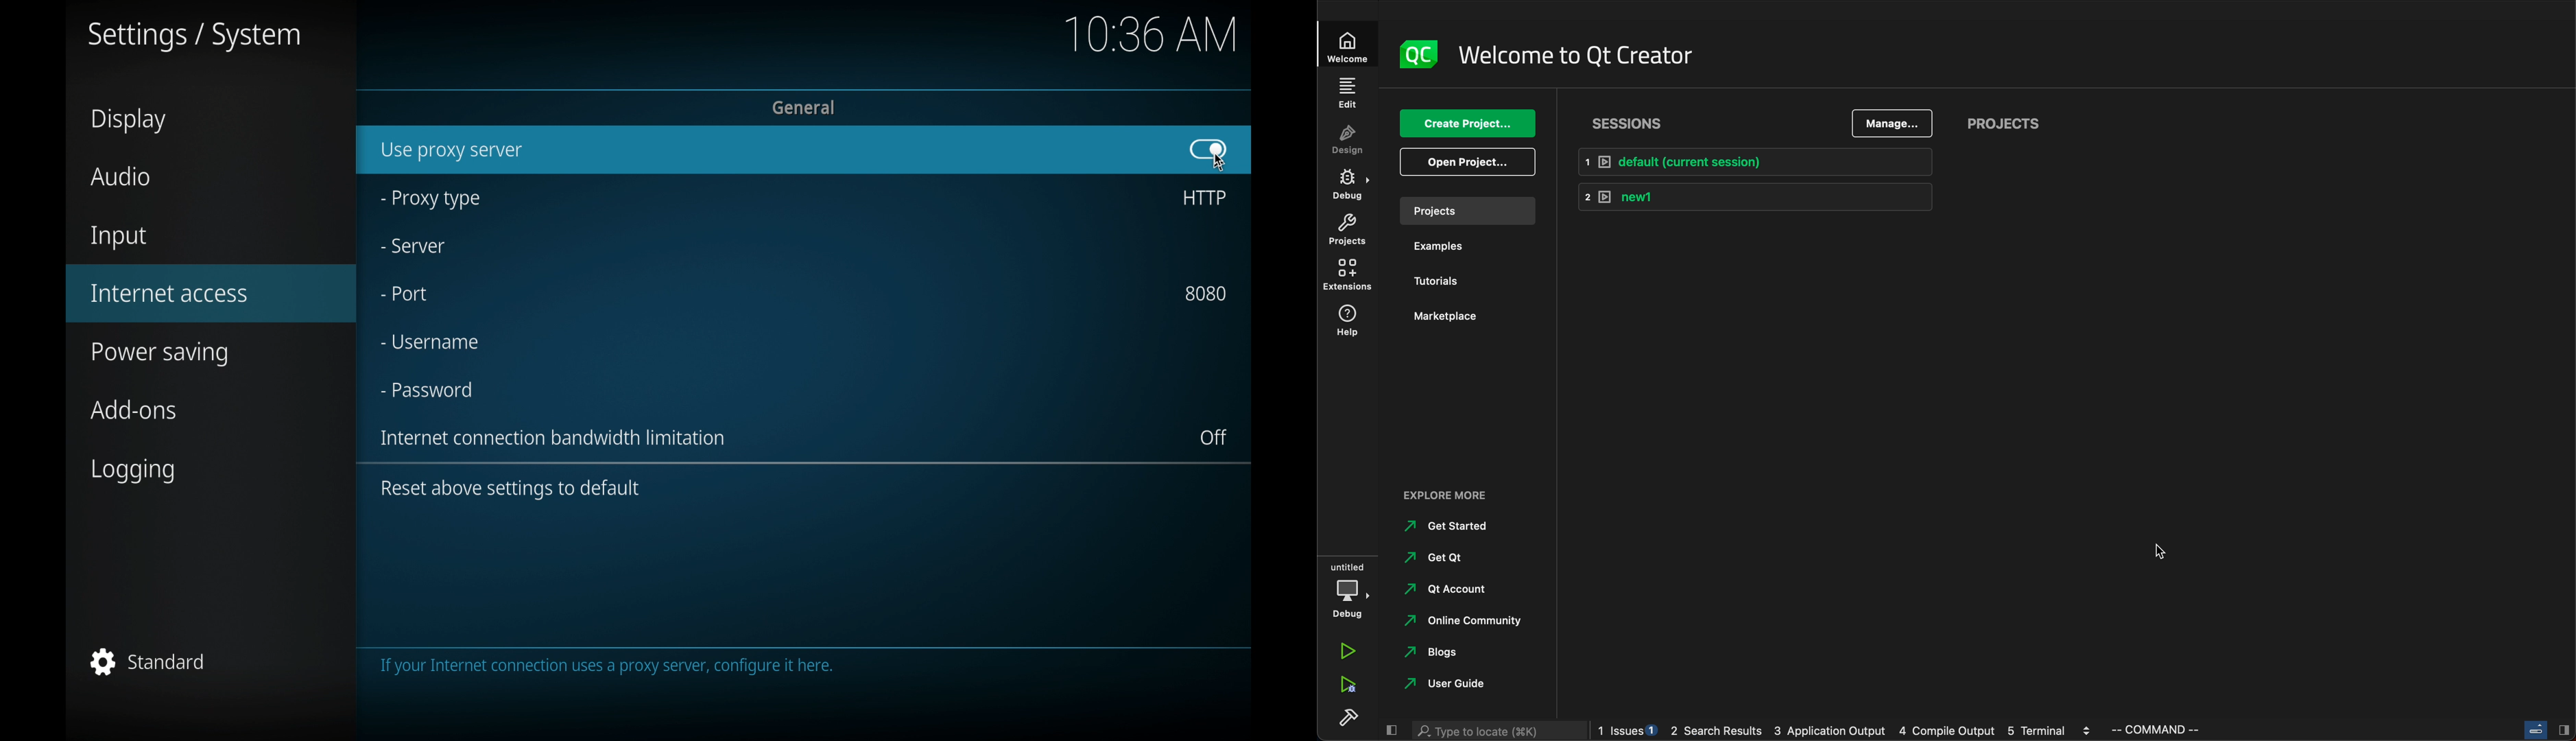 The width and height of the screenshot is (2576, 756). Describe the element at coordinates (1452, 527) in the screenshot. I see `started` at that location.